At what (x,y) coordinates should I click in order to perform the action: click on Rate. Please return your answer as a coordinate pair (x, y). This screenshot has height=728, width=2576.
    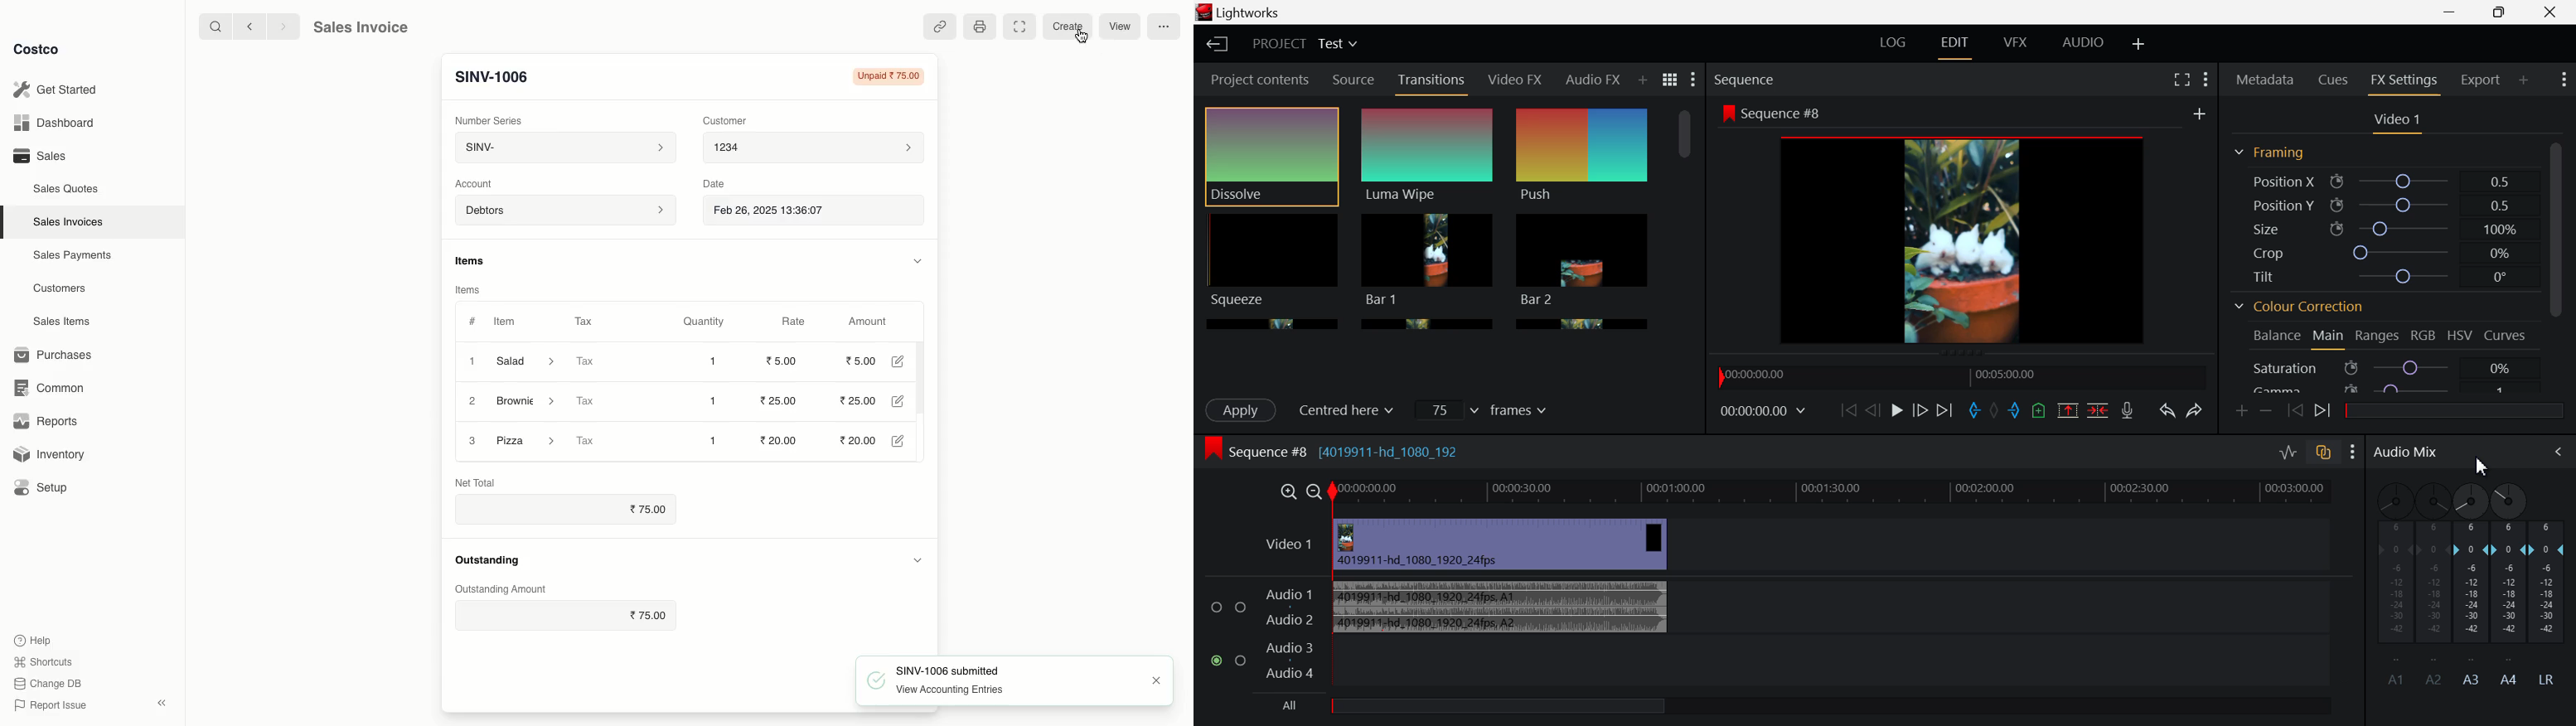
    Looking at the image, I should click on (790, 322).